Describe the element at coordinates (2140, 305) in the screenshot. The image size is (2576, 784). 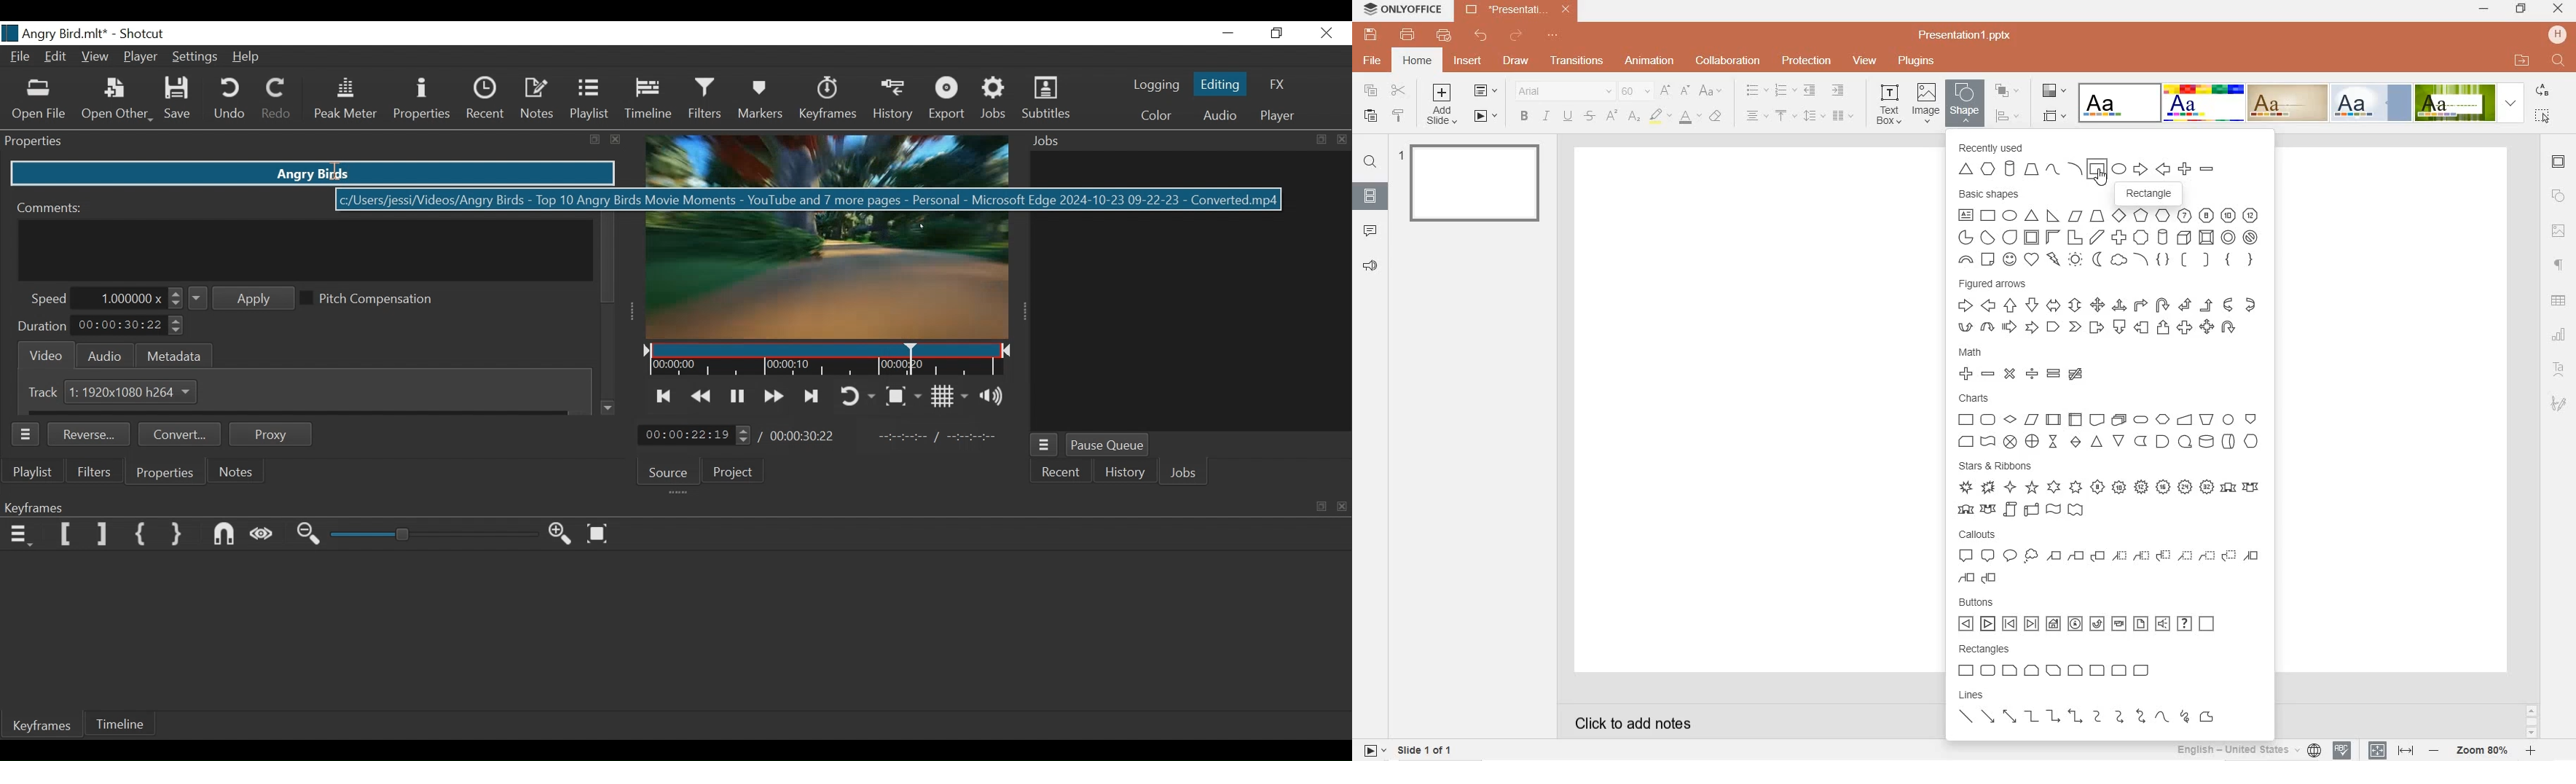
I see `Bent Arrow` at that location.